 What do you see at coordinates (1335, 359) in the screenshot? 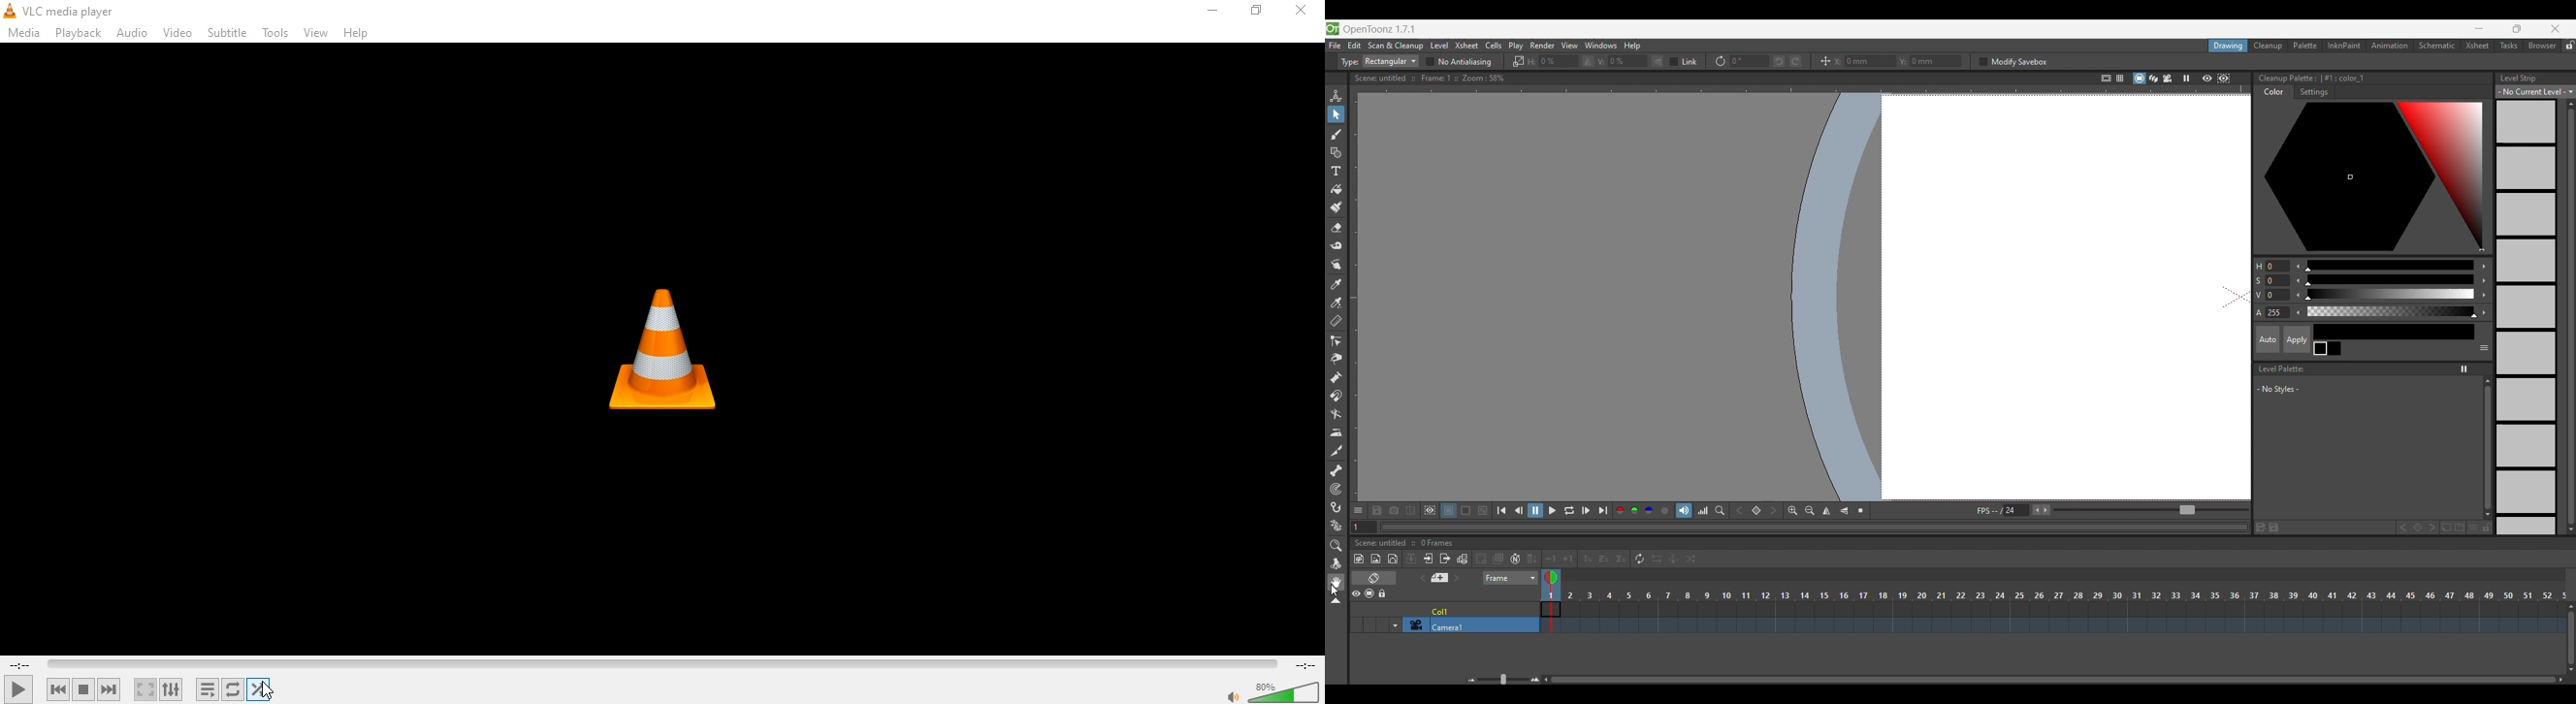
I see `Pinch tool` at bounding box center [1335, 359].